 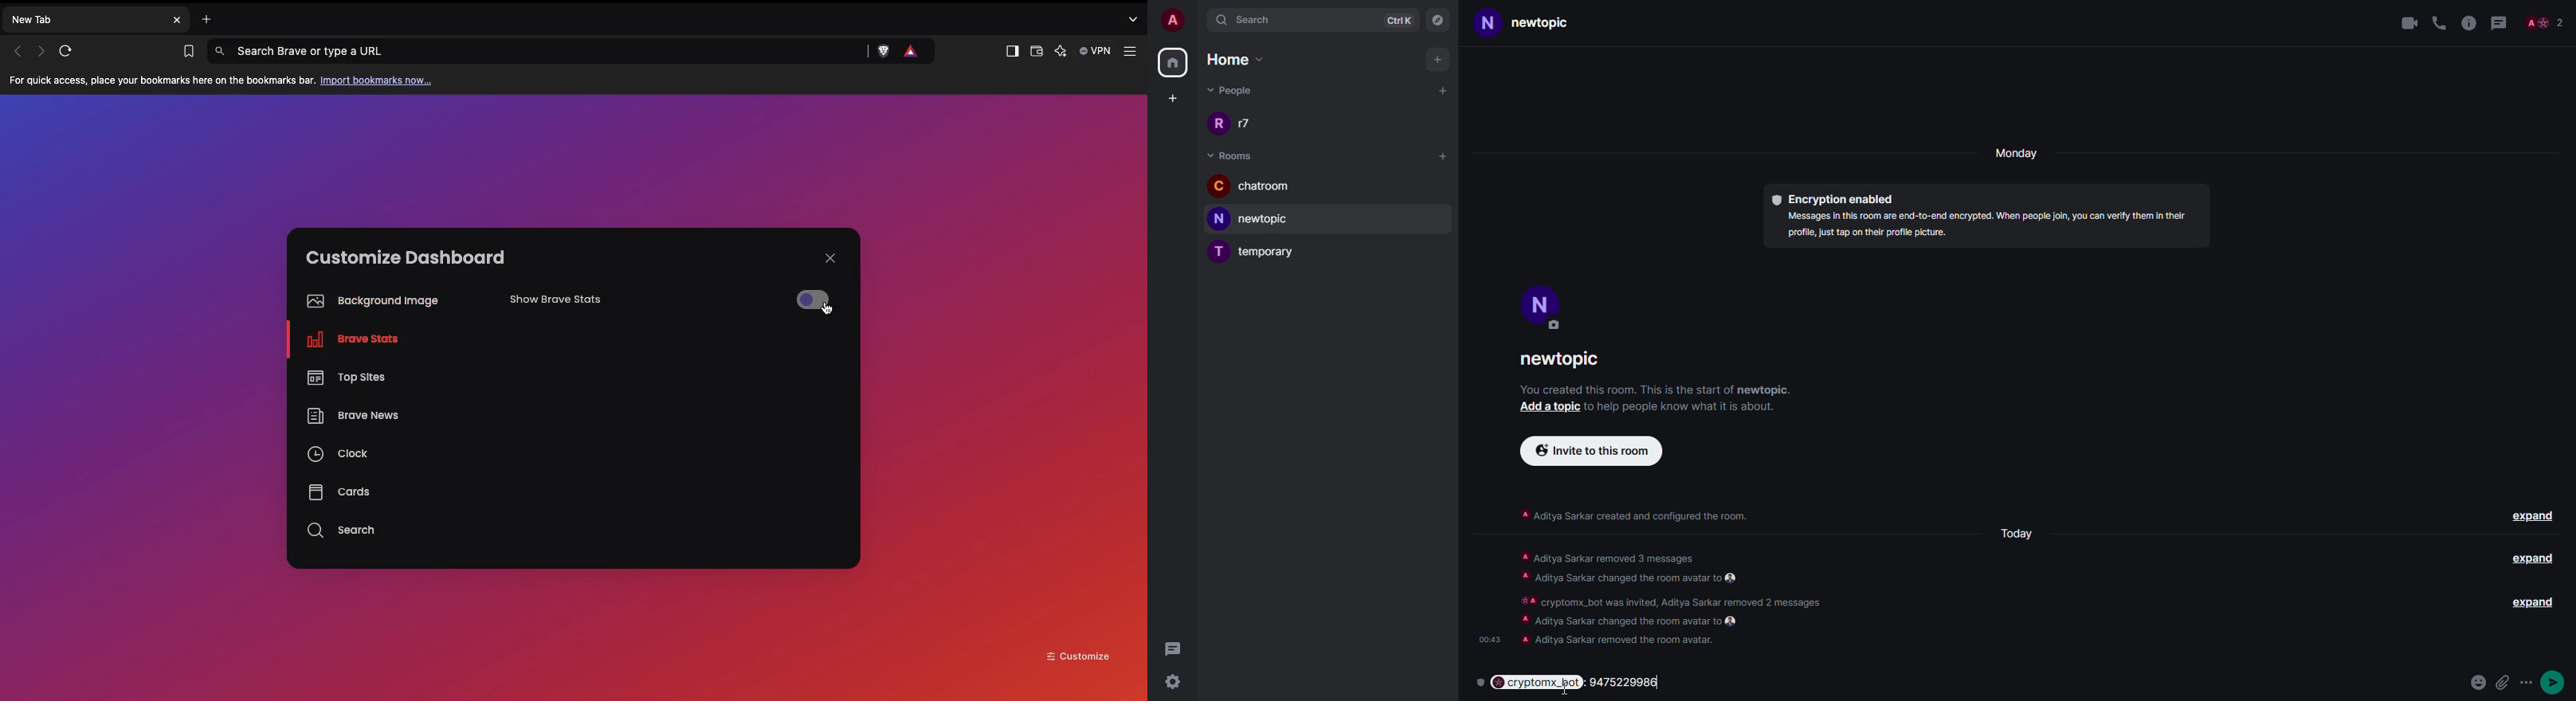 I want to click on You created this room. This is the start of newtopic., so click(x=1659, y=388).